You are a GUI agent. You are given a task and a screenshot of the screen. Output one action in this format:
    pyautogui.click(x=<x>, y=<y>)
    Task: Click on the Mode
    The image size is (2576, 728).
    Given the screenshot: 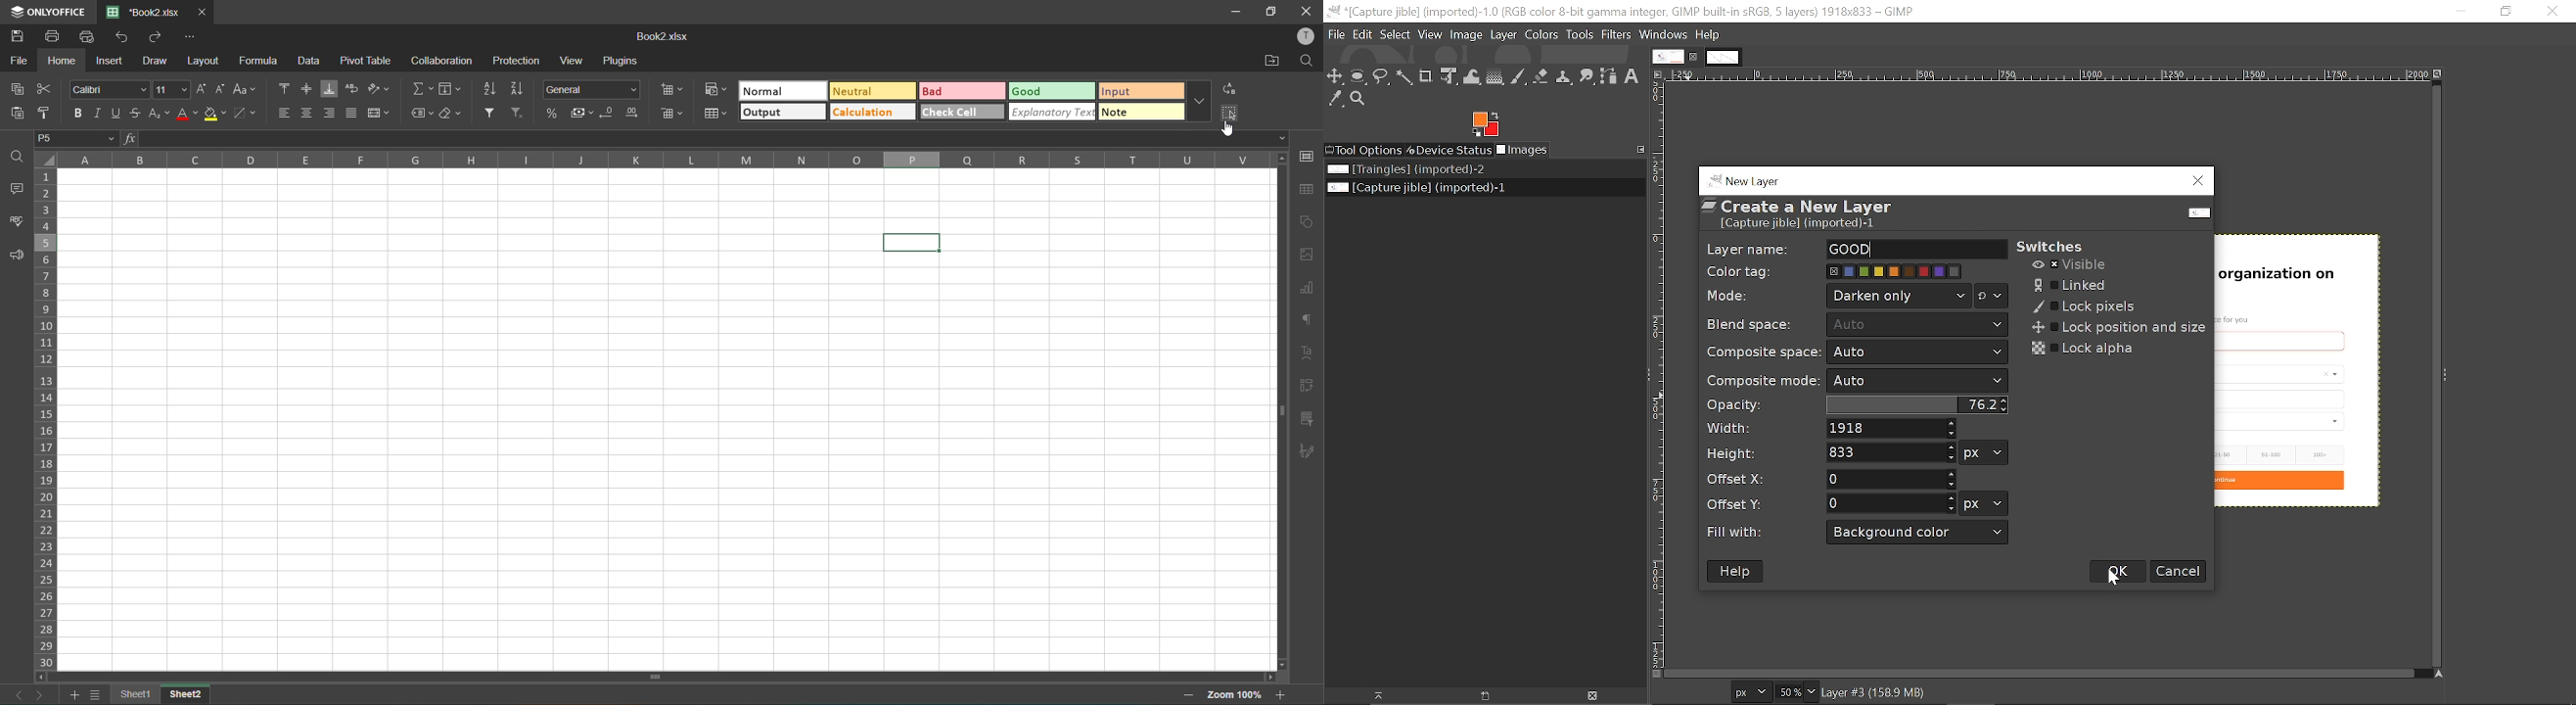 What is the action you would take?
    pyautogui.click(x=1900, y=296)
    